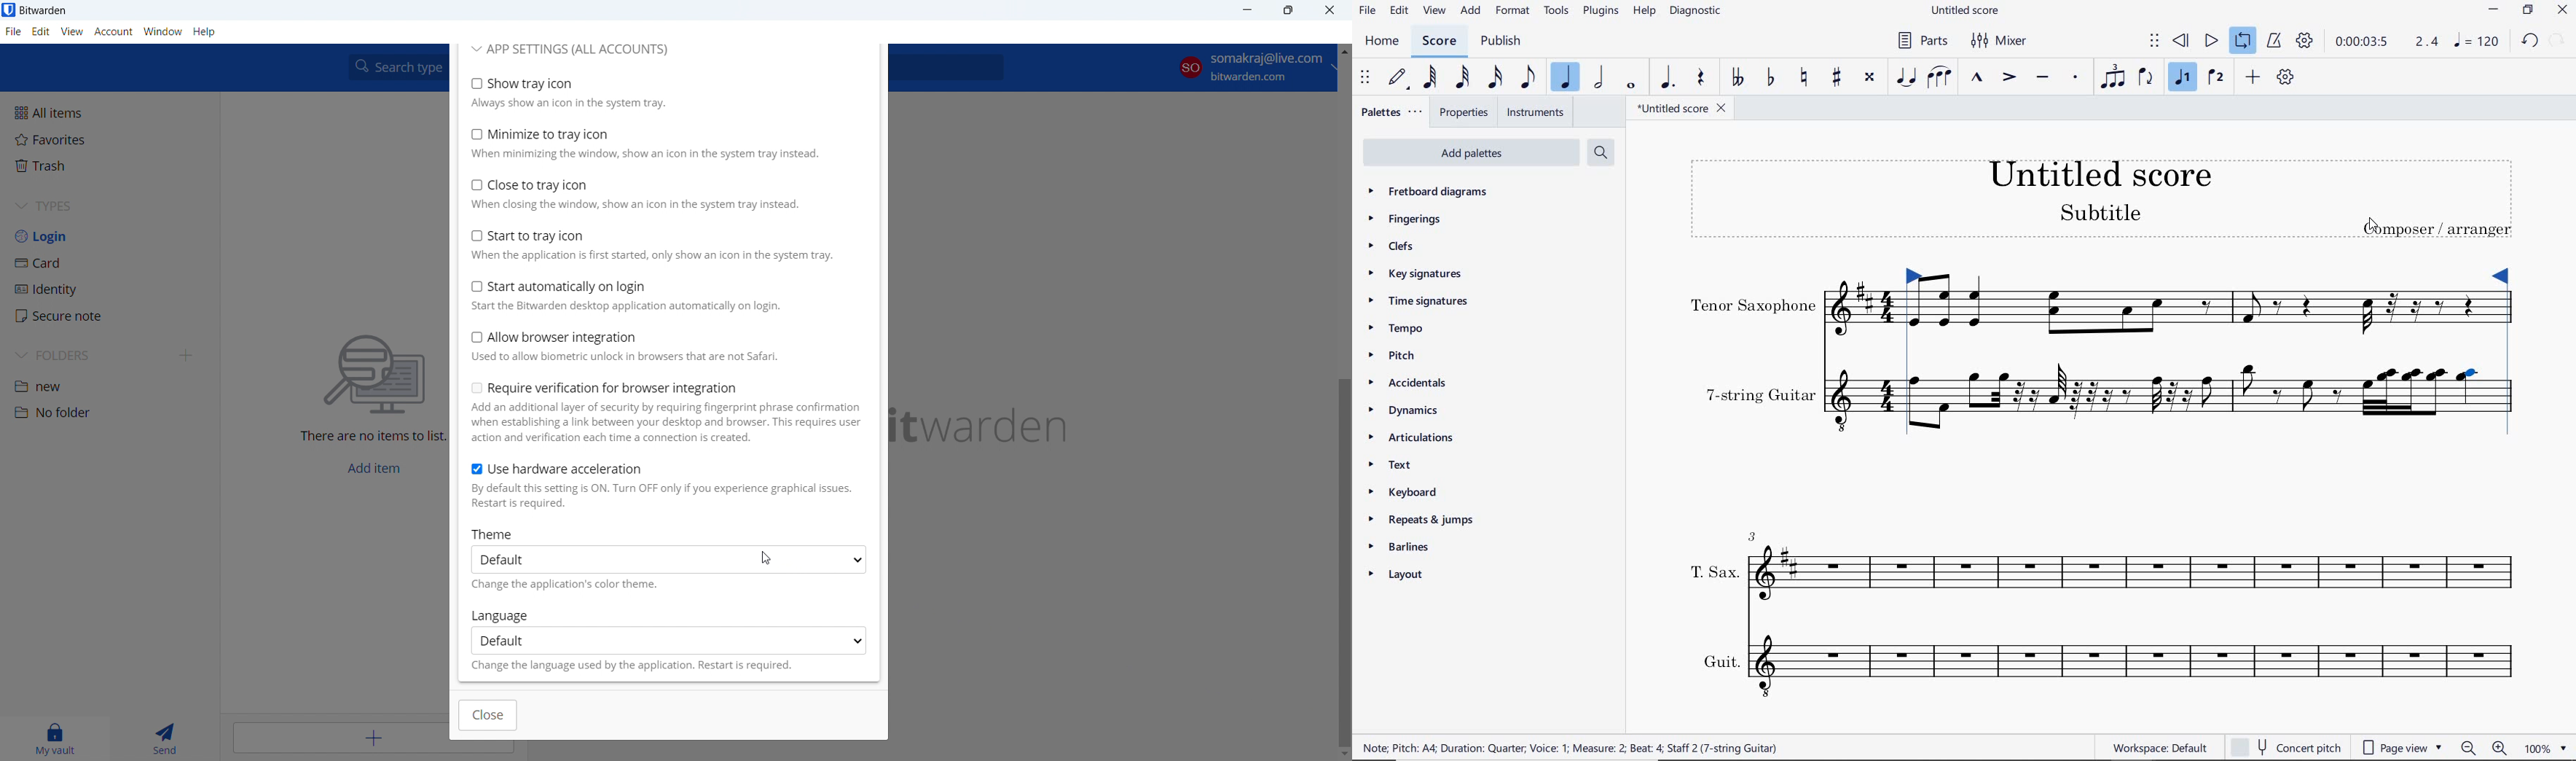 This screenshot has width=2576, height=784. I want to click on SLUR, so click(1939, 78).